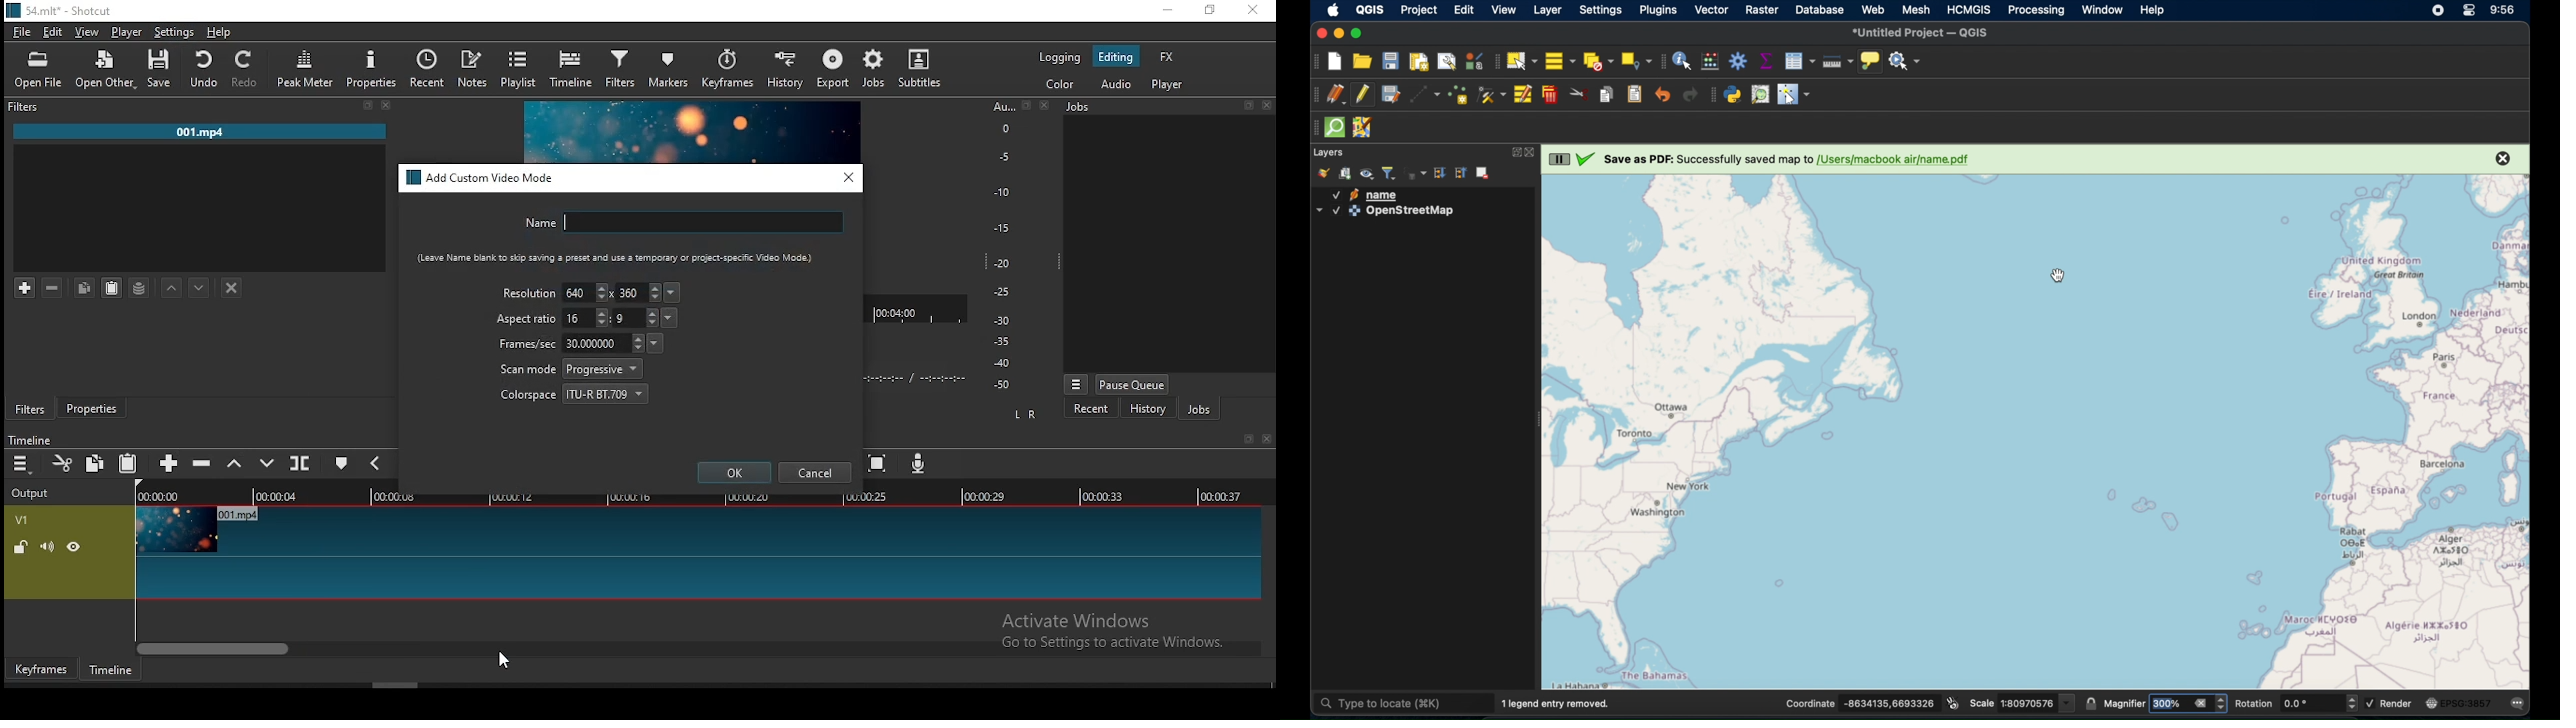 This screenshot has width=2576, height=728. I want to click on redo, so click(247, 69).